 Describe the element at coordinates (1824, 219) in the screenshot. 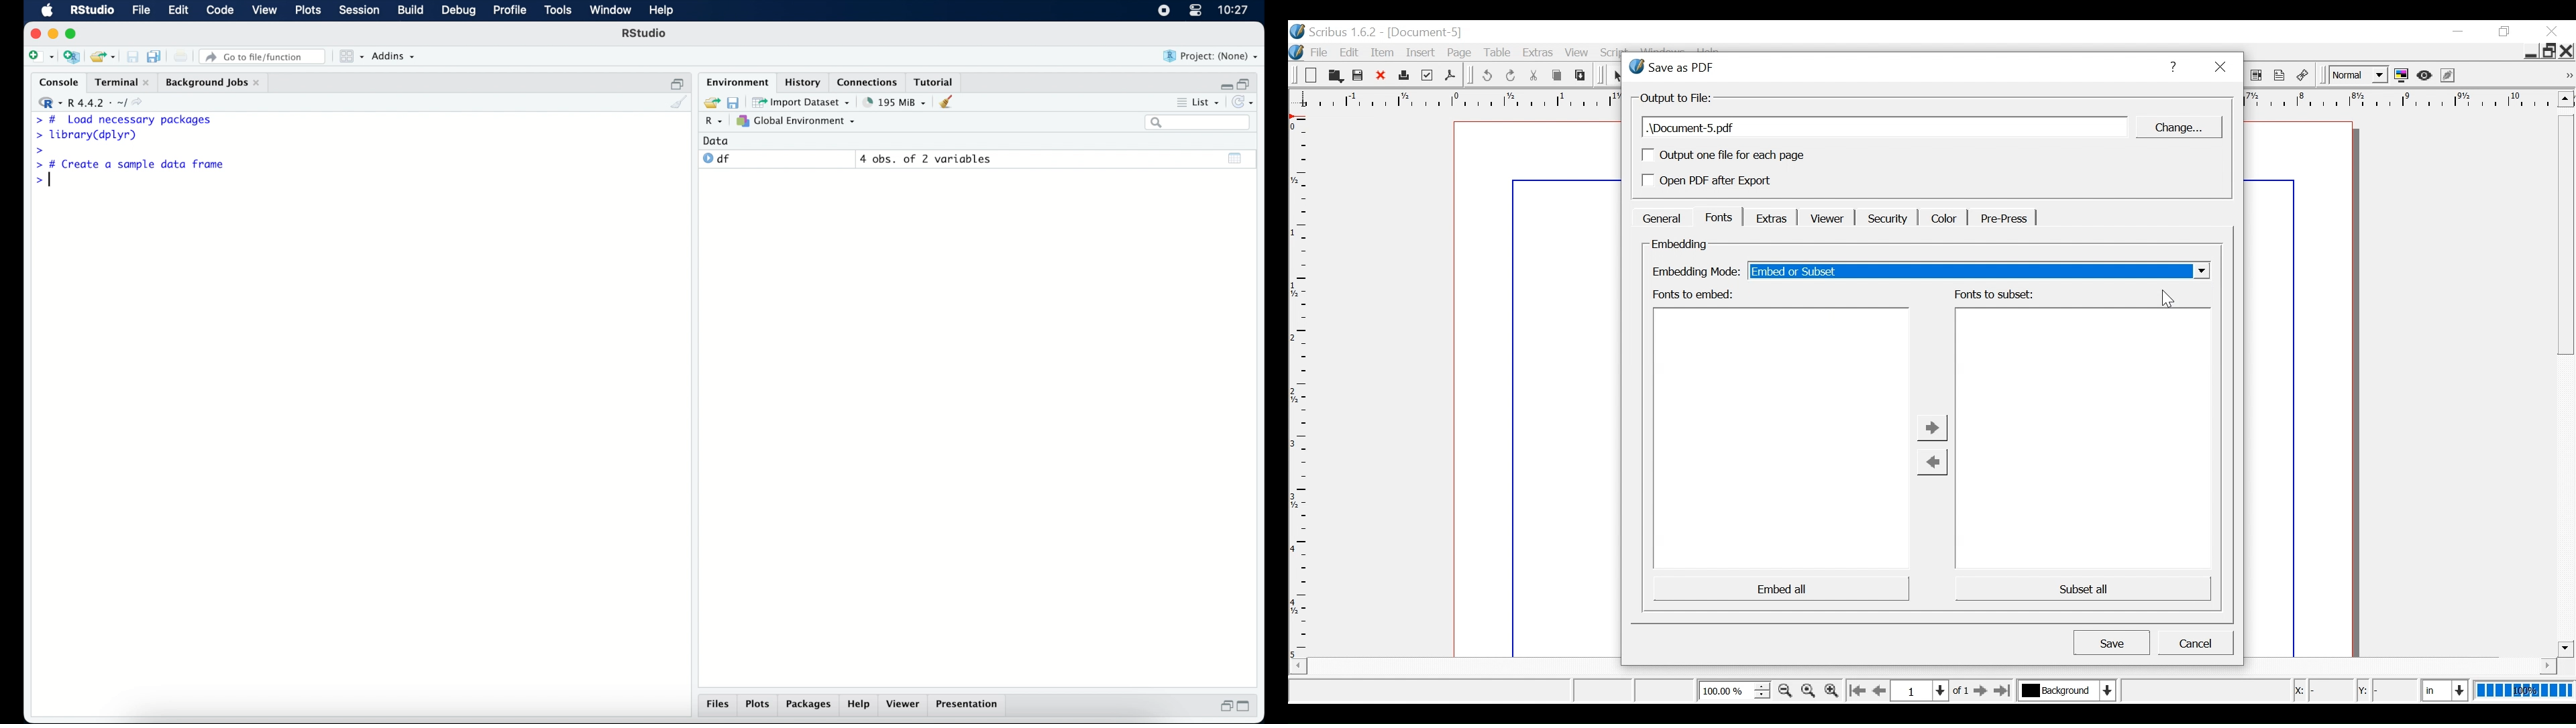

I see `Viewer` at that location.